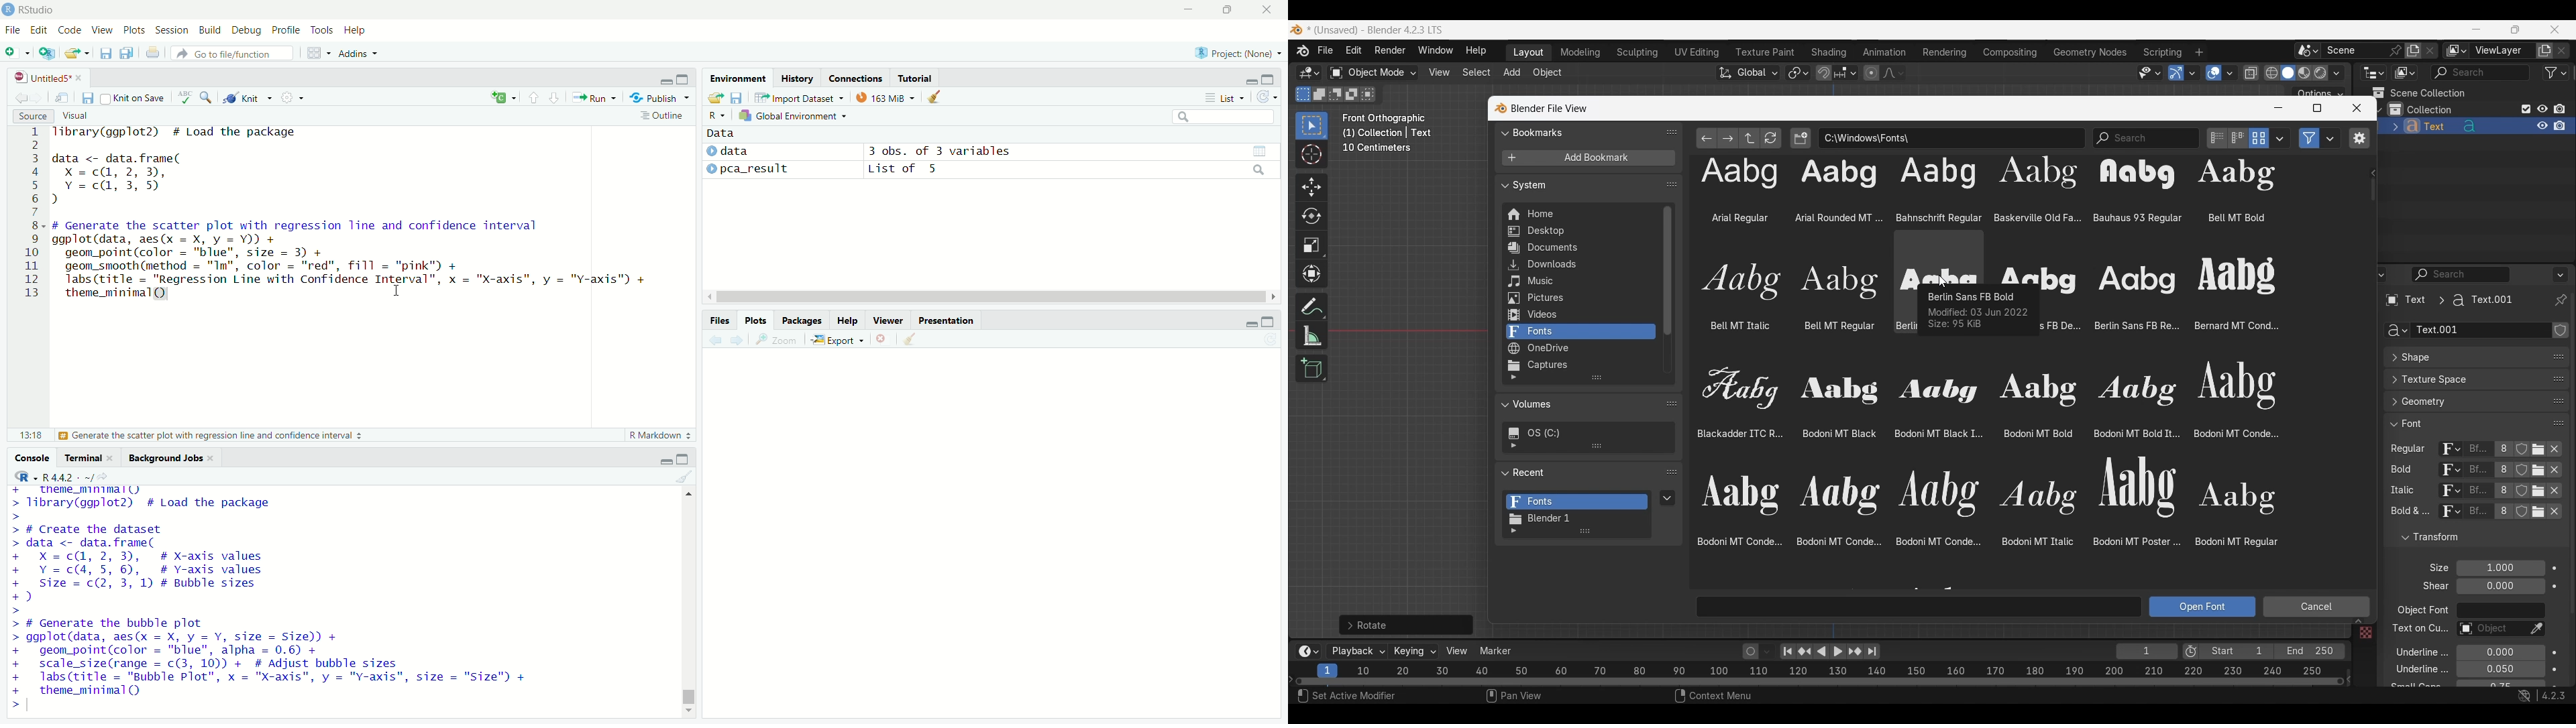  What do you see at coordinates (2316, 607) in the screenshot?
I see `Cancel selected option` at bounding box center [2316, 607].